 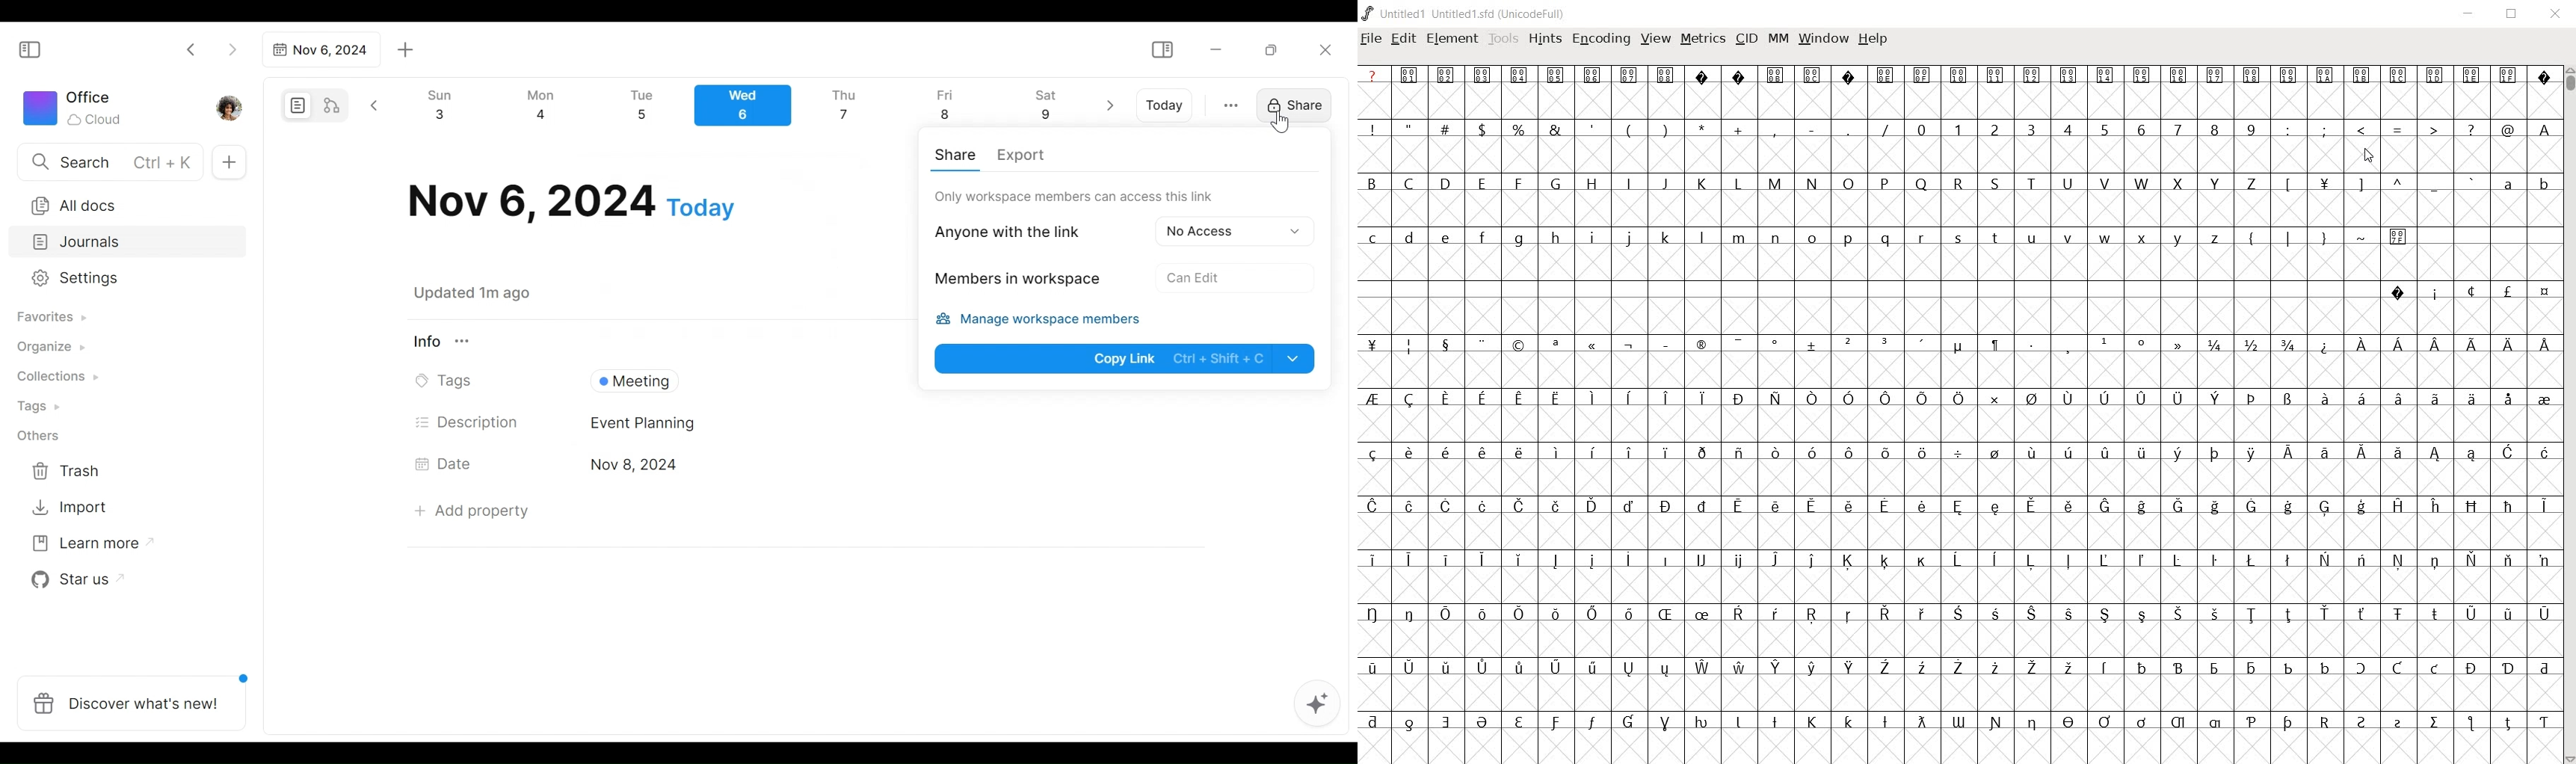 What do you see at coordinates (1291, 104) in the screenshot?
I see `Share` at bounding box center [1291, 104].